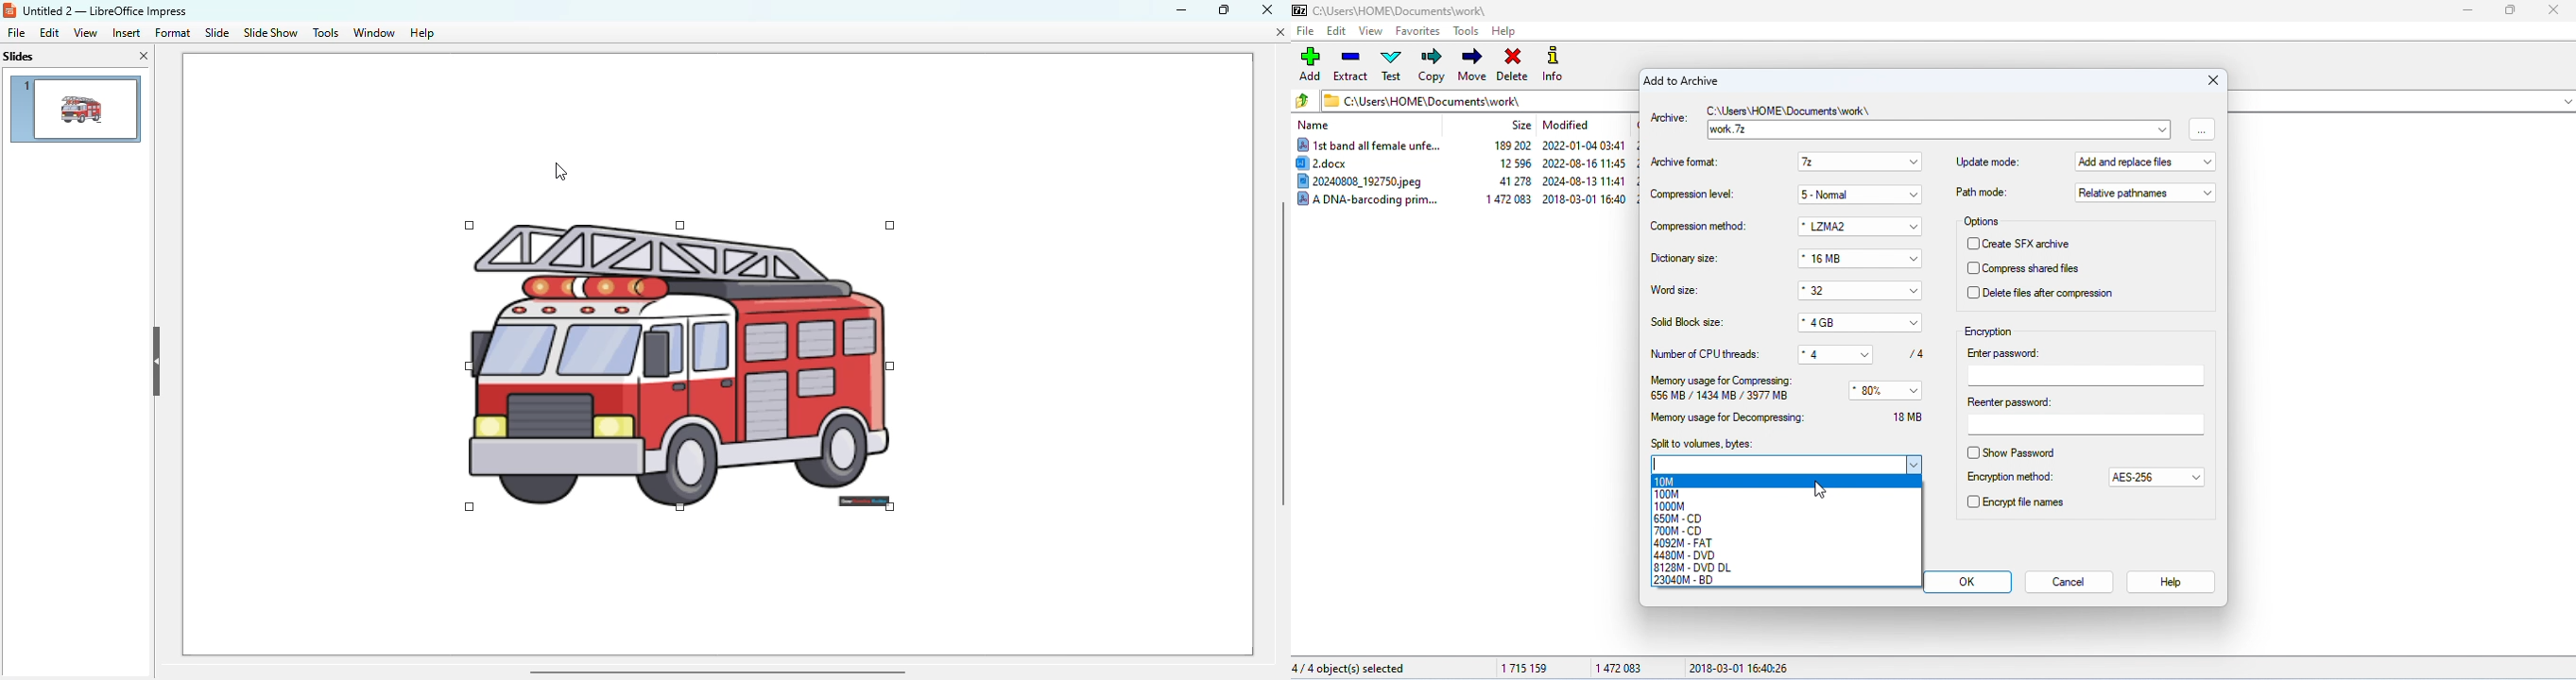  Describe the element at coordinates (2087, 366) in the screenshot. I see `enter password` at that location.